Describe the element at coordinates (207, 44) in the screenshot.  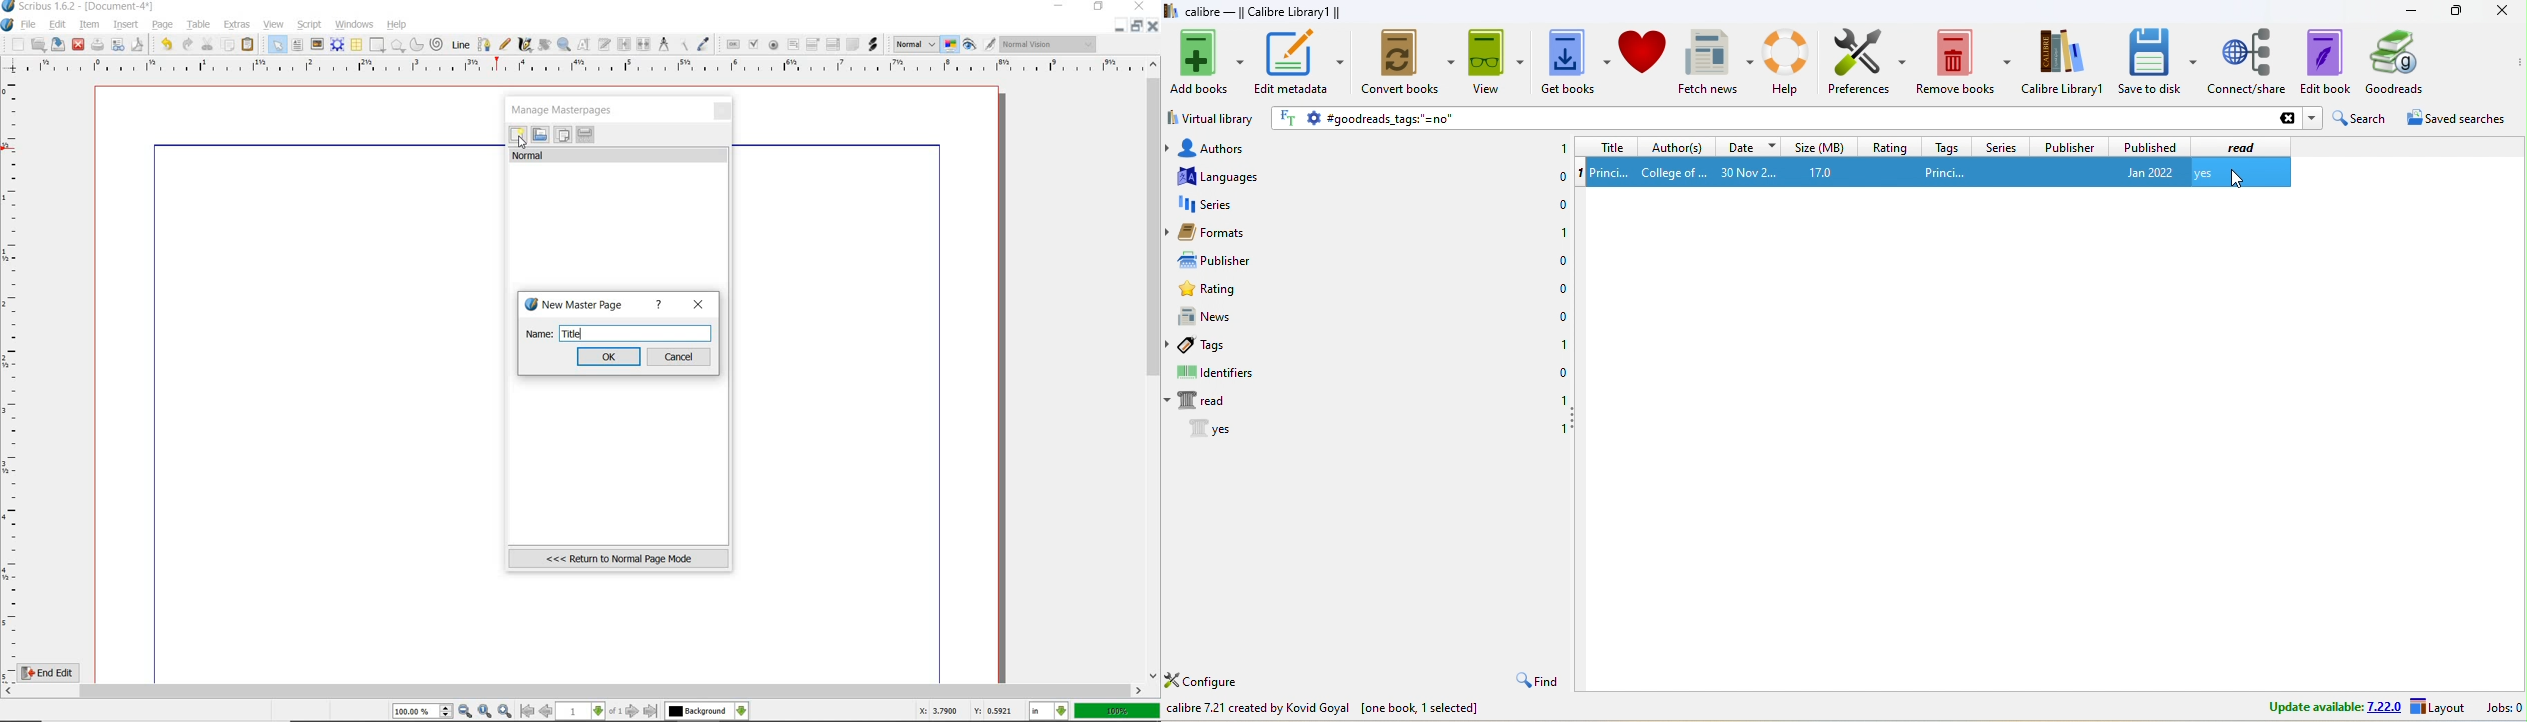
I see `cut` at that location.